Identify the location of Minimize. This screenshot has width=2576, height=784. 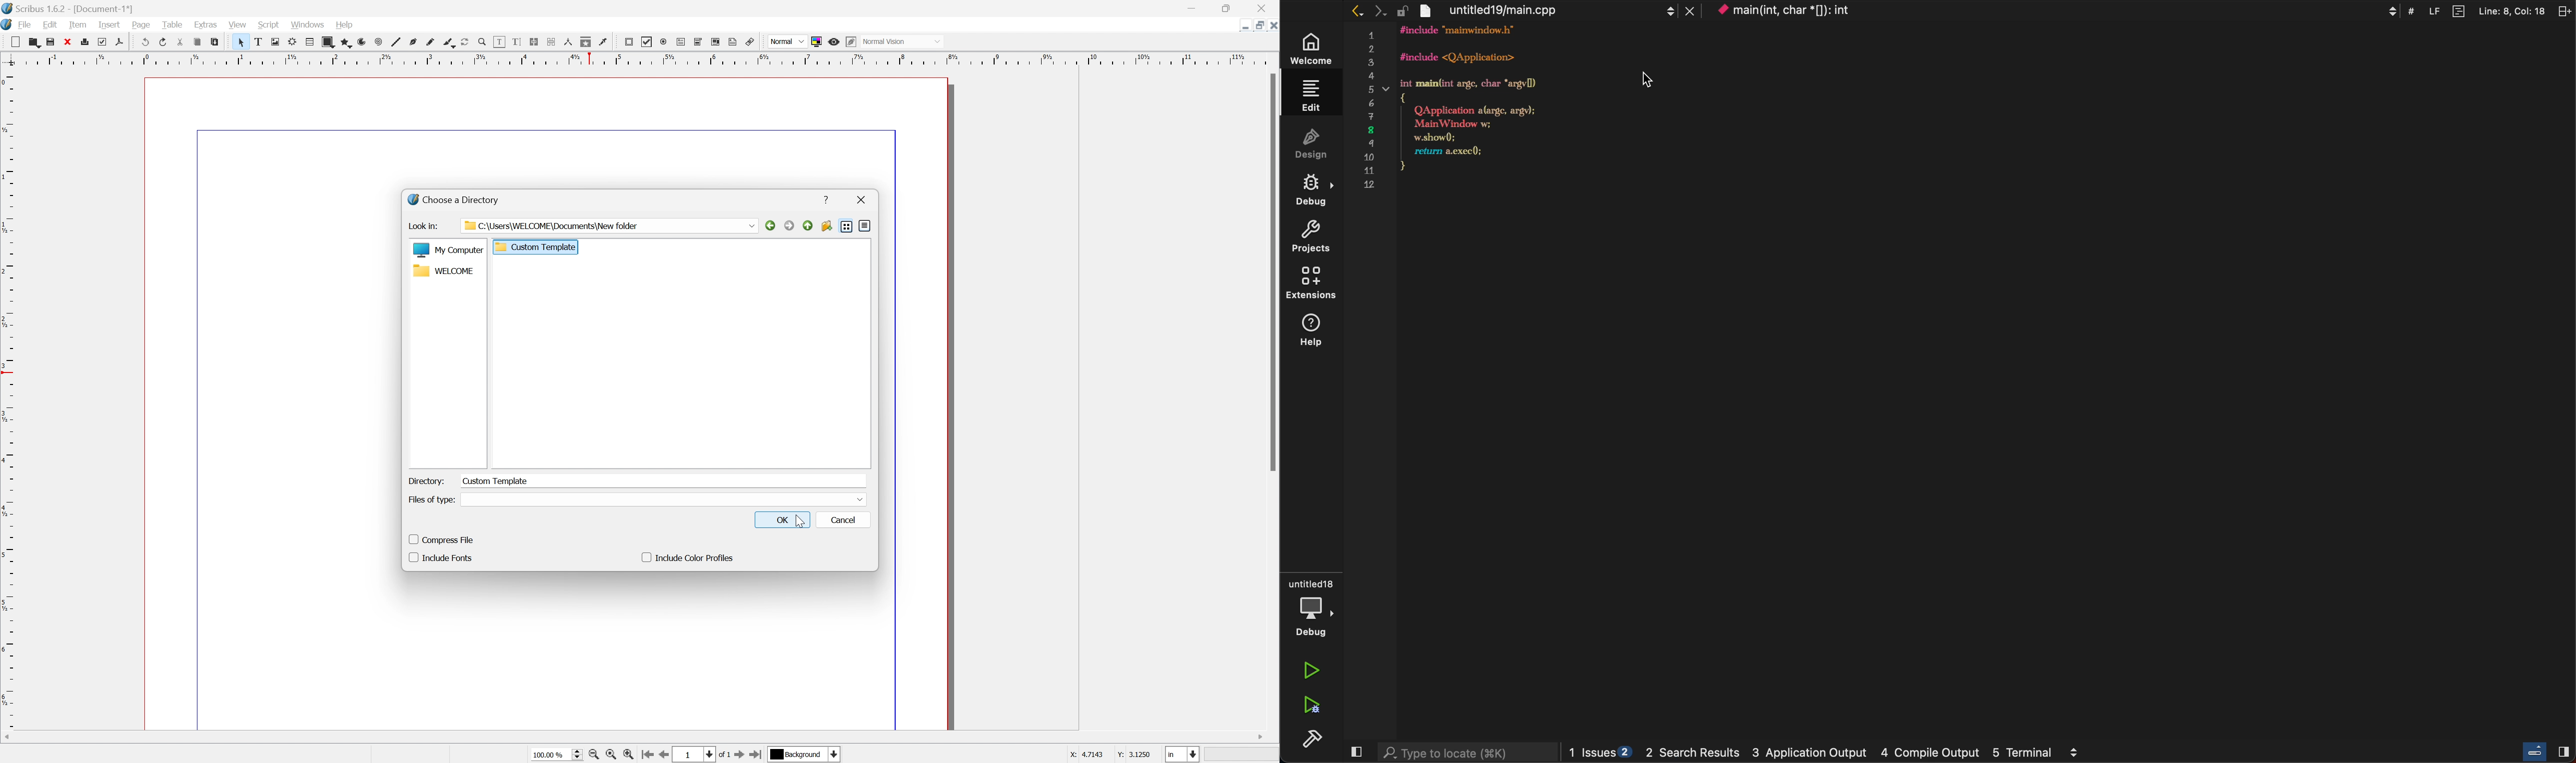
(1244, 30).